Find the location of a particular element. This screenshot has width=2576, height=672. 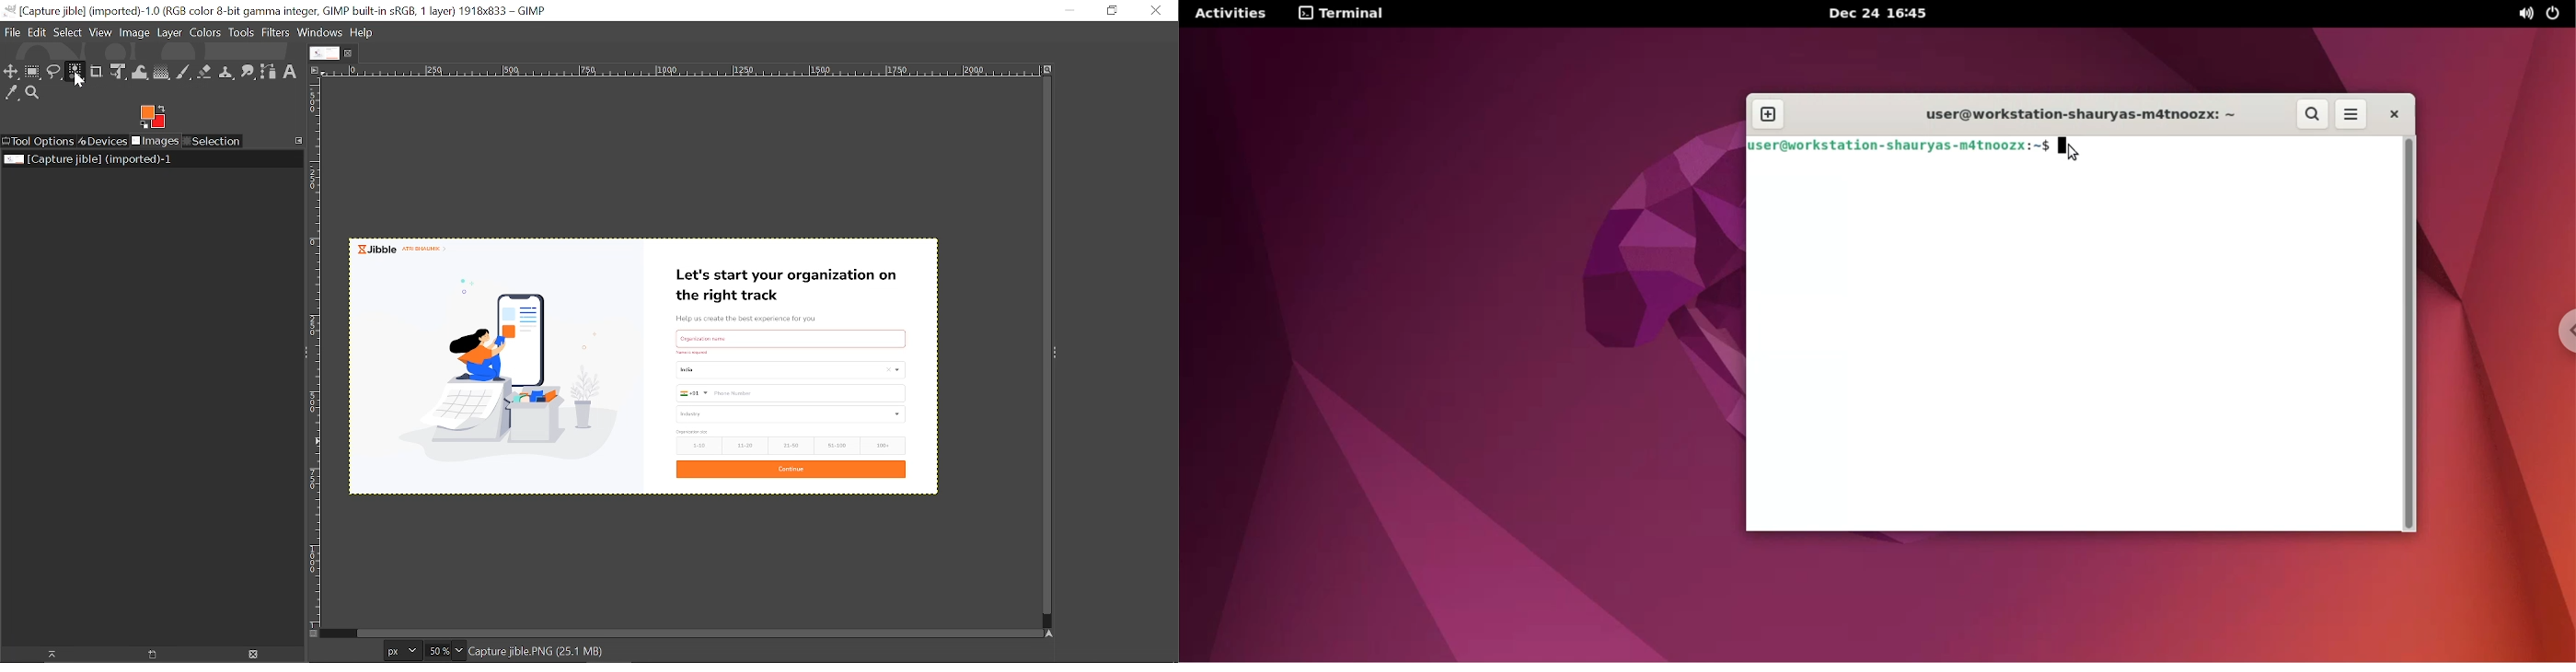

Free select tool is located at coordinates (54, 74).